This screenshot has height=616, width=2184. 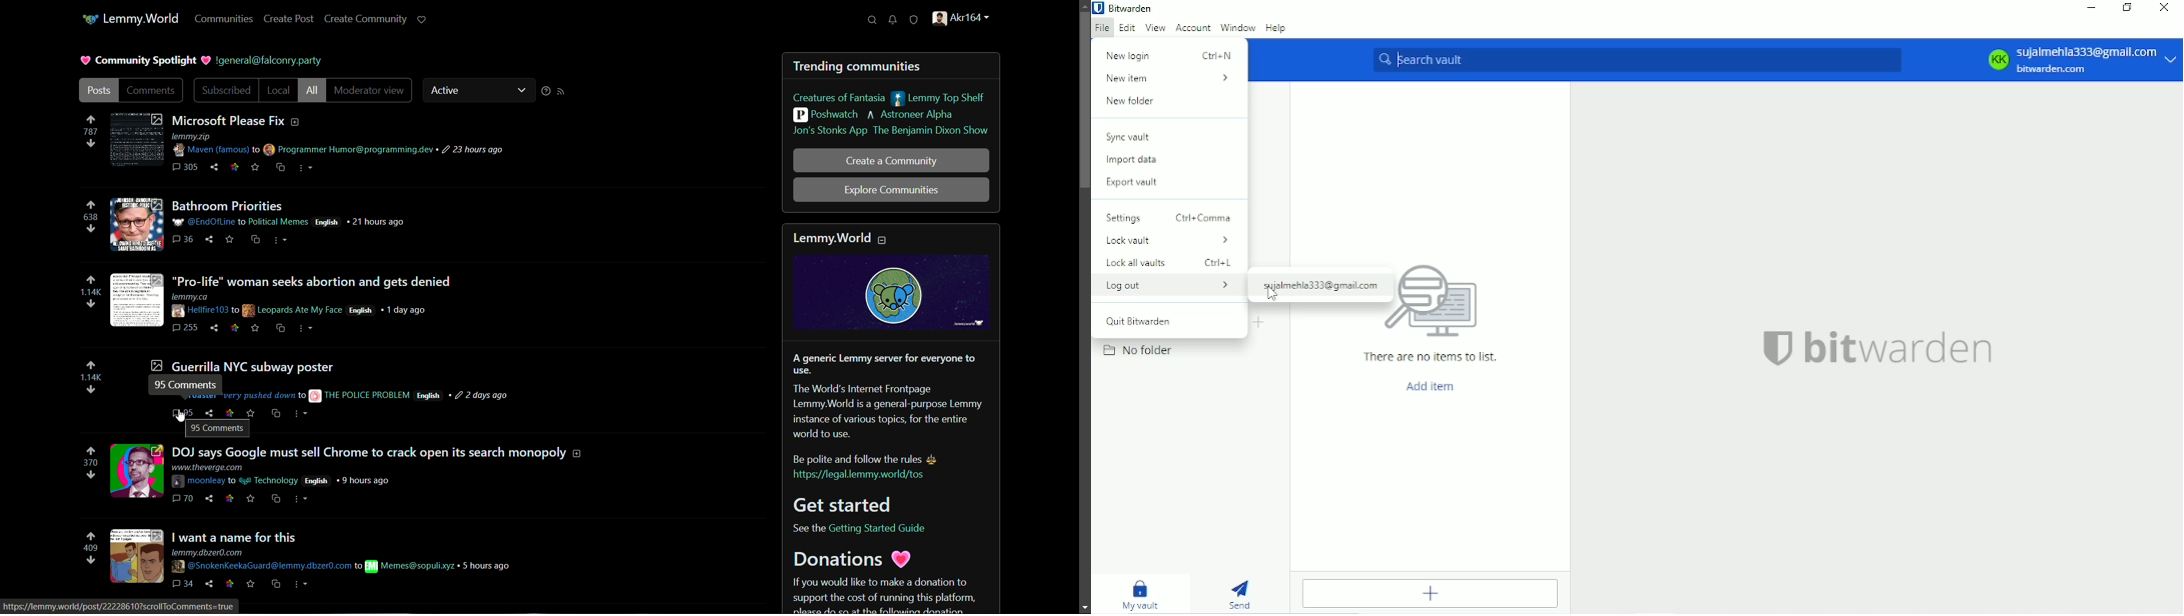 I want to click on upvote, so click(x=90, y=280).